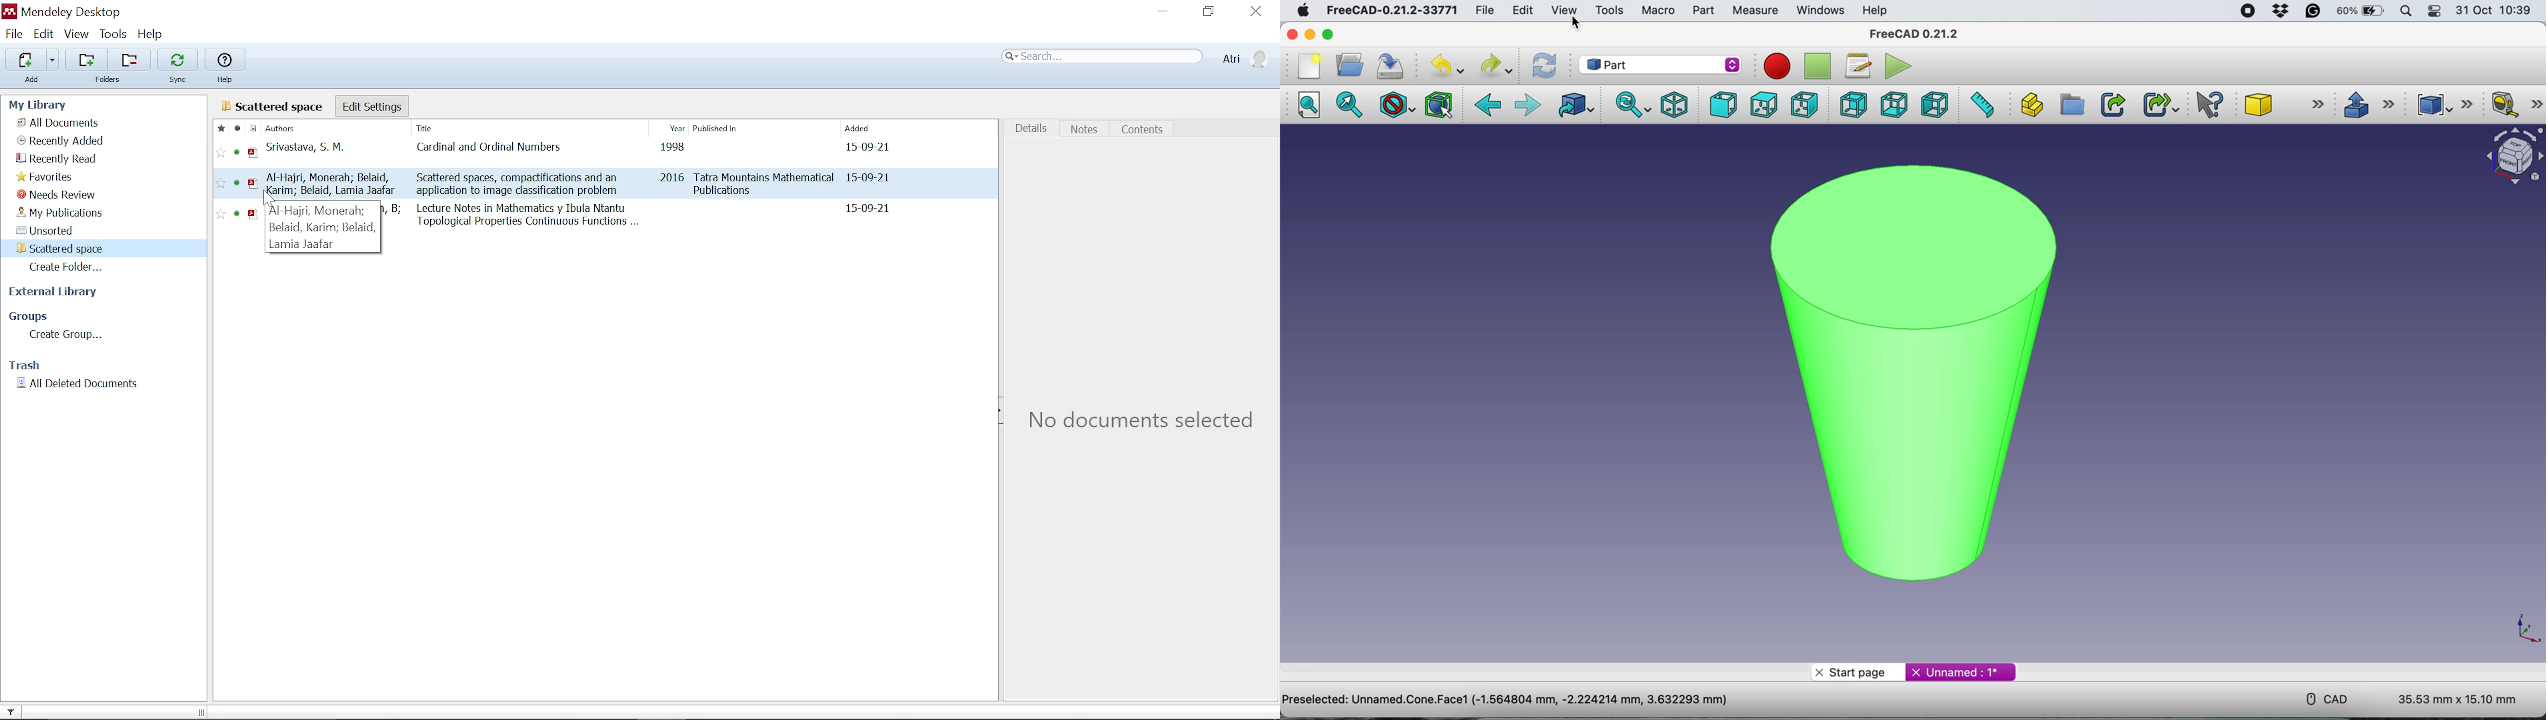 This screenshot has width=2548, height=728. What do you see at coordinates (1658, 10) in the screenshot?
I see `macro` at bounding box center [1658, 10].